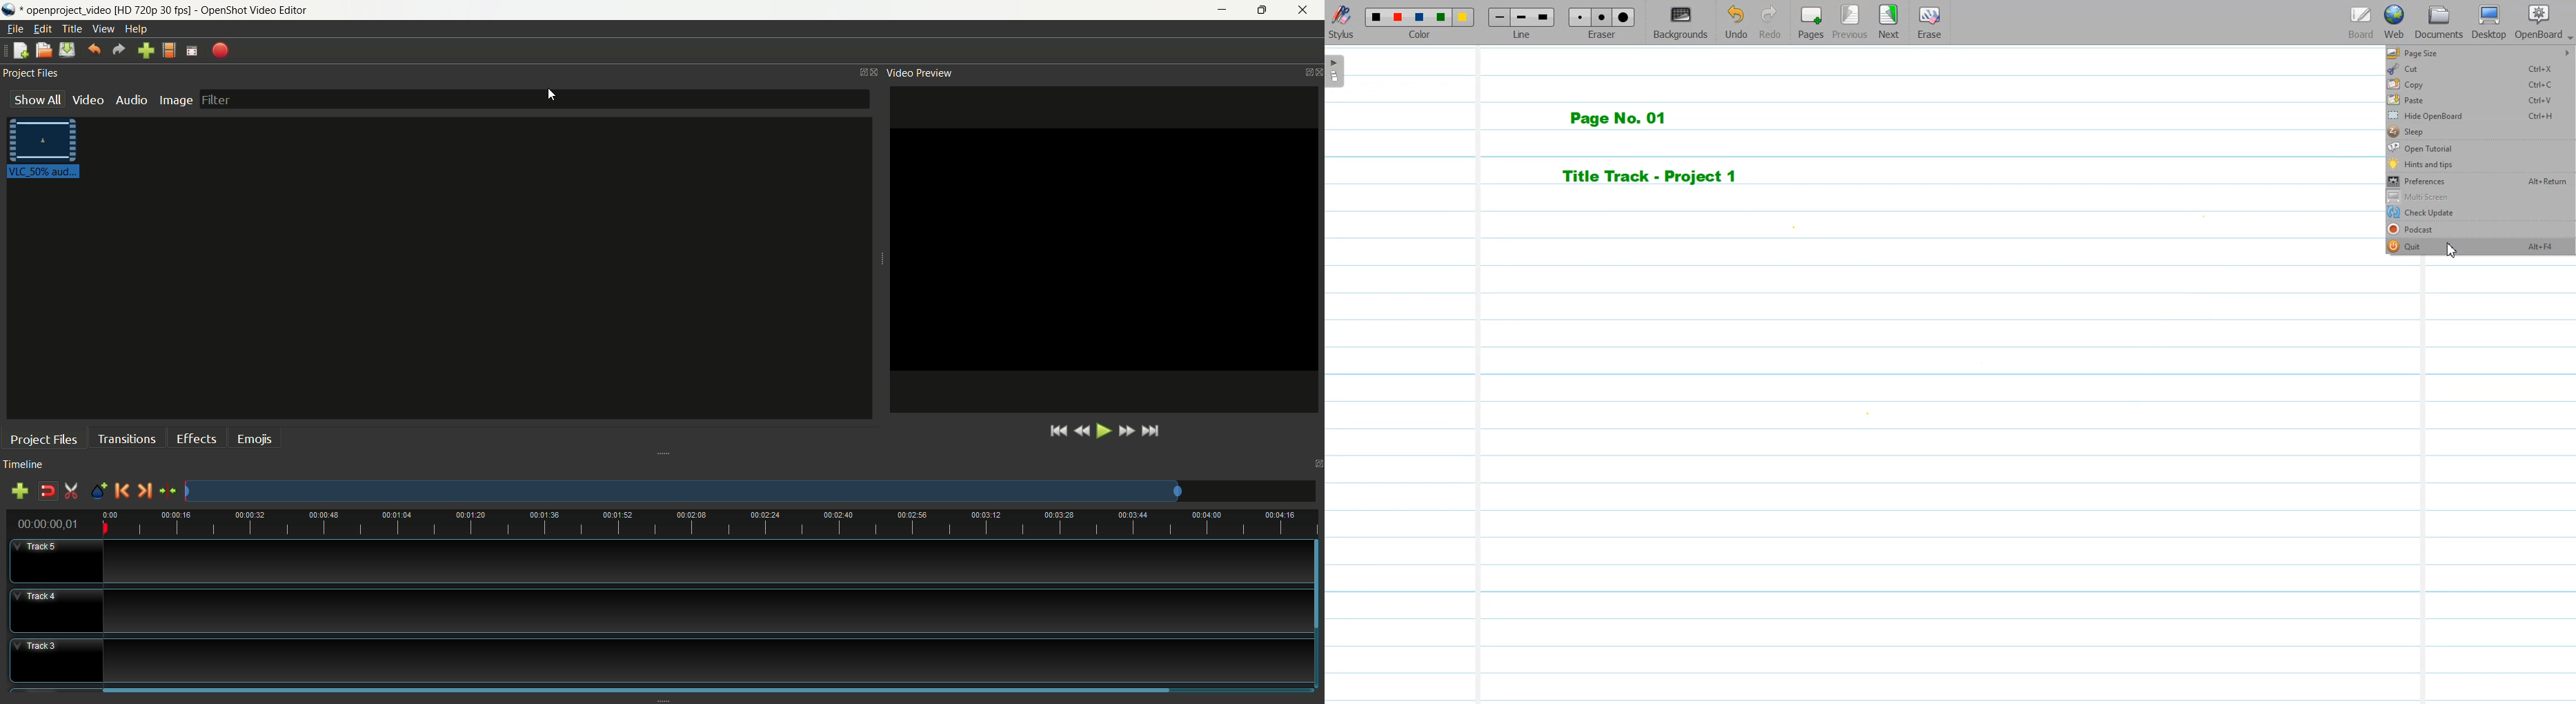 The height and width of the screenshot is (728, 2576). What do you see at coordinates (14, 28) in the screenshot?
I see `file` at bounding box center [14, 28].